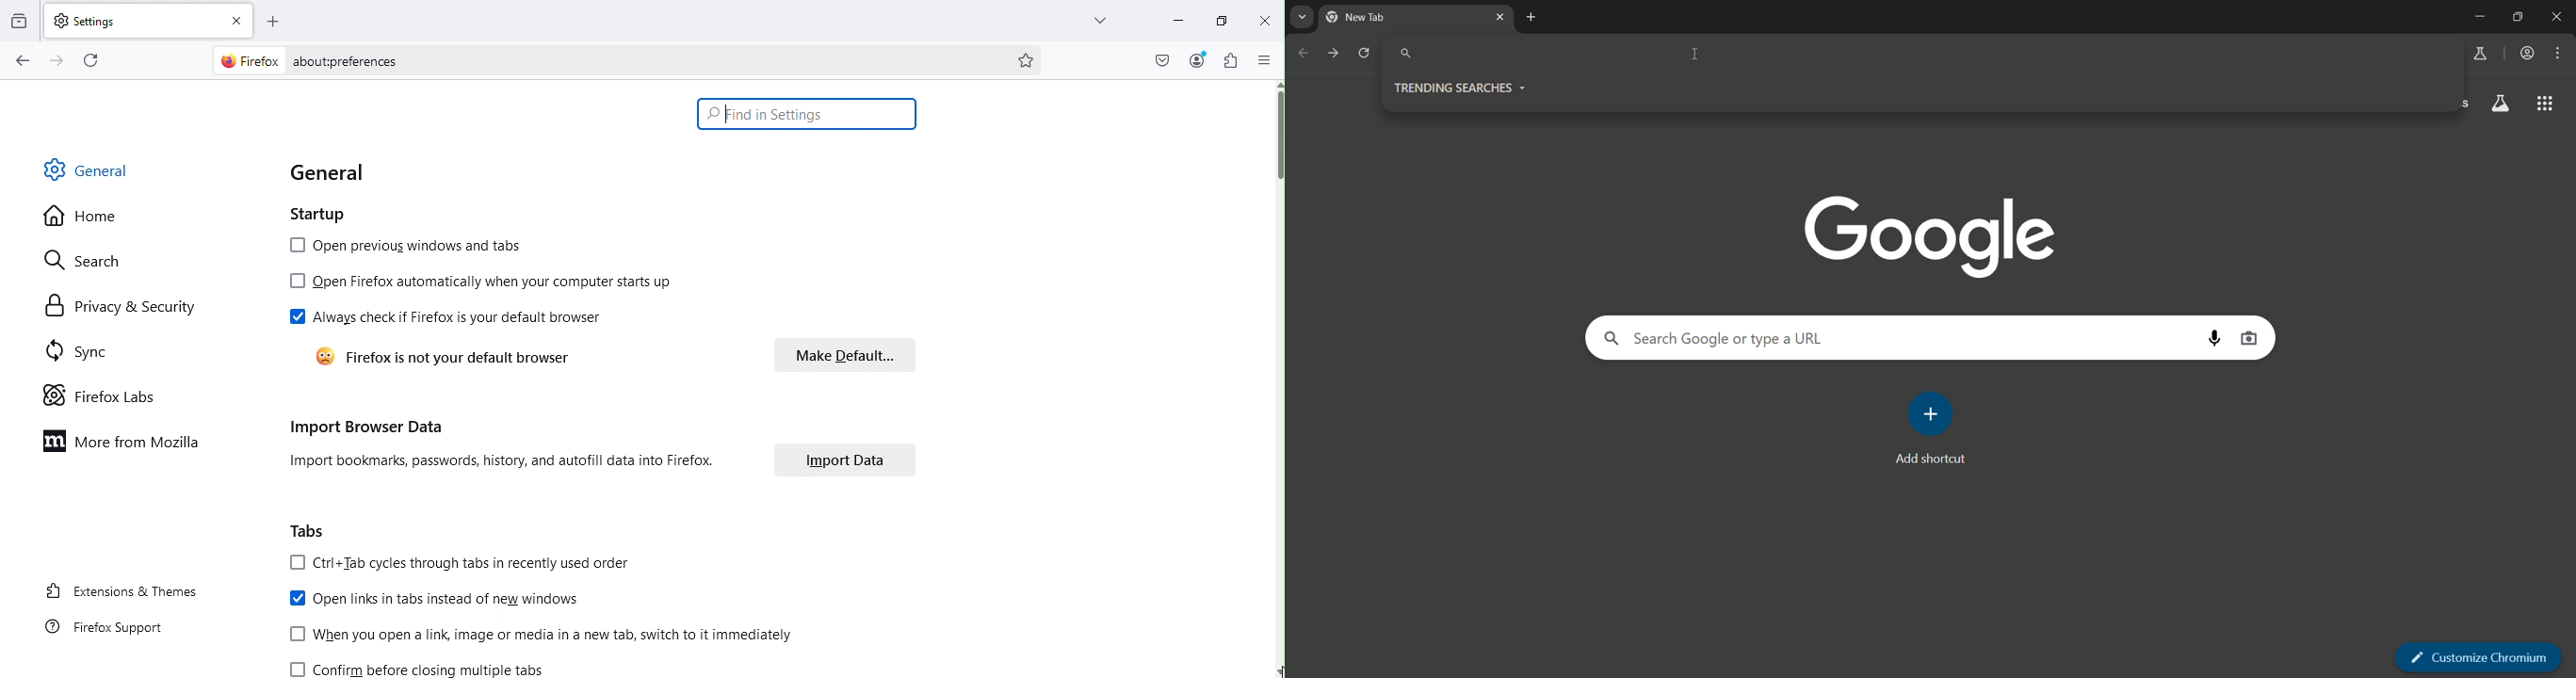  What do you see at coordinates (245, 60) in the screenshot?
I see `firefox logo` at bounding box center [245, 60].